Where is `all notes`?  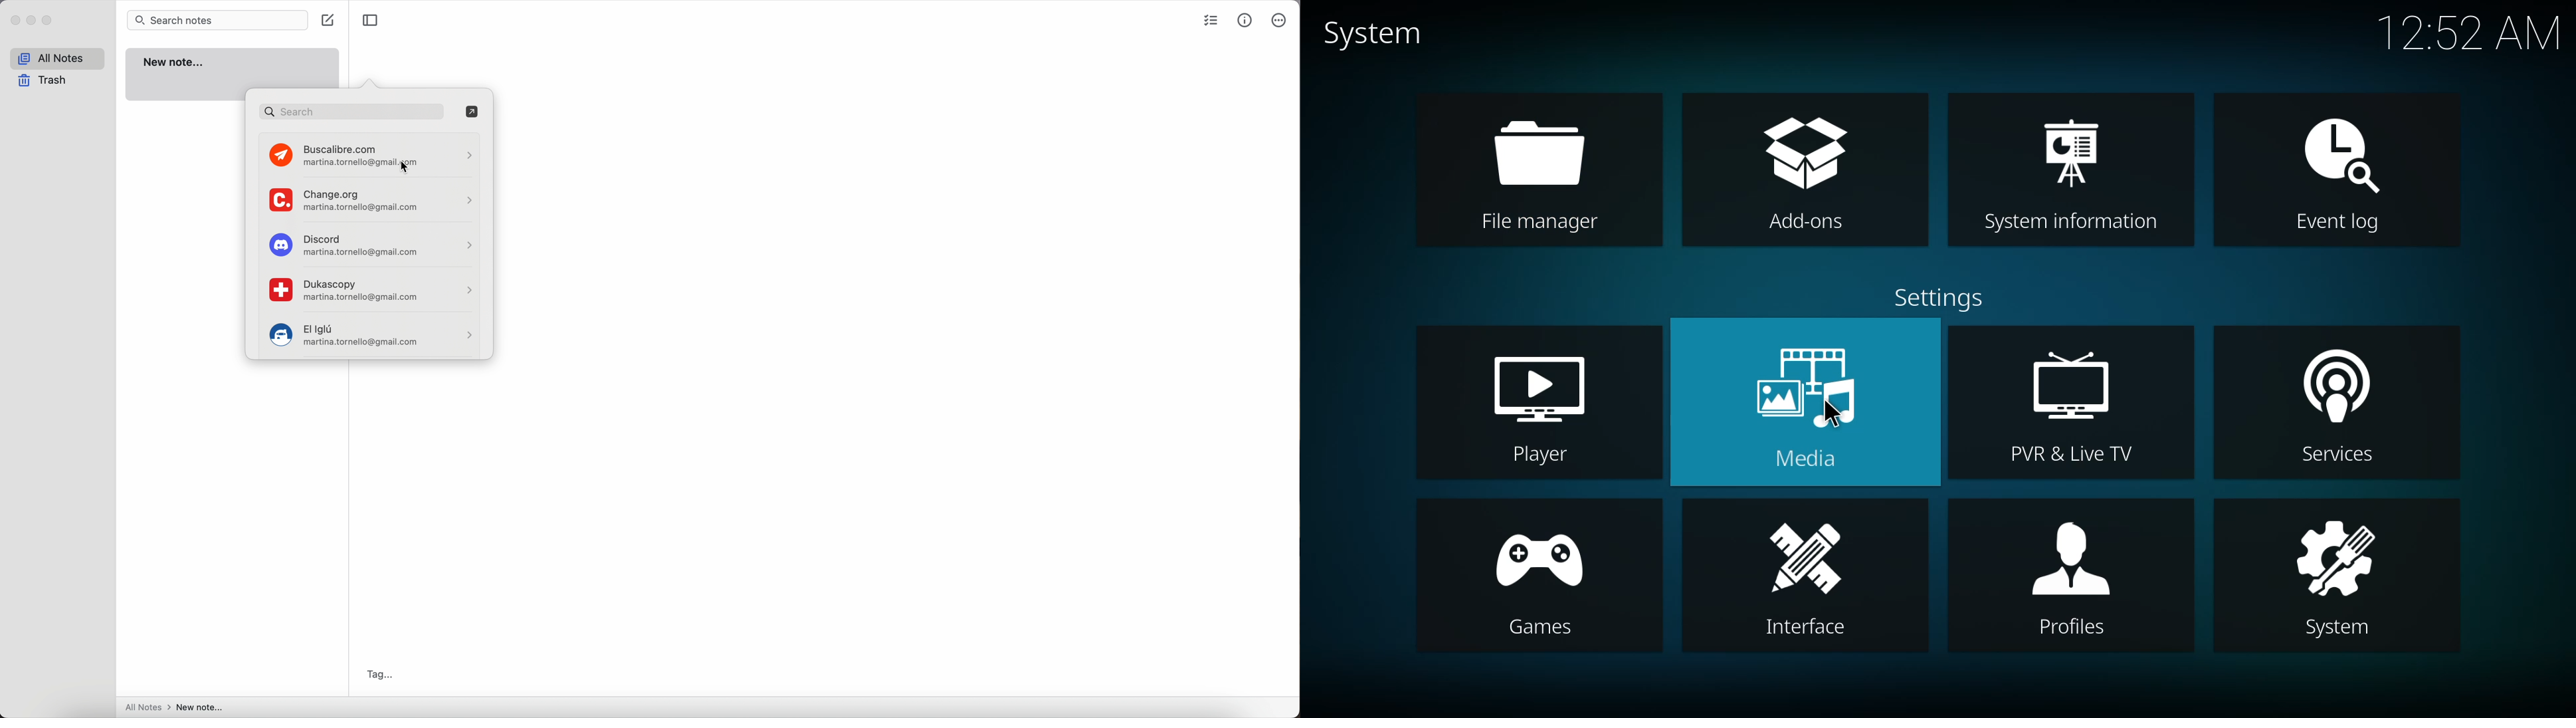
all notes is located at coordinates (56, 59).